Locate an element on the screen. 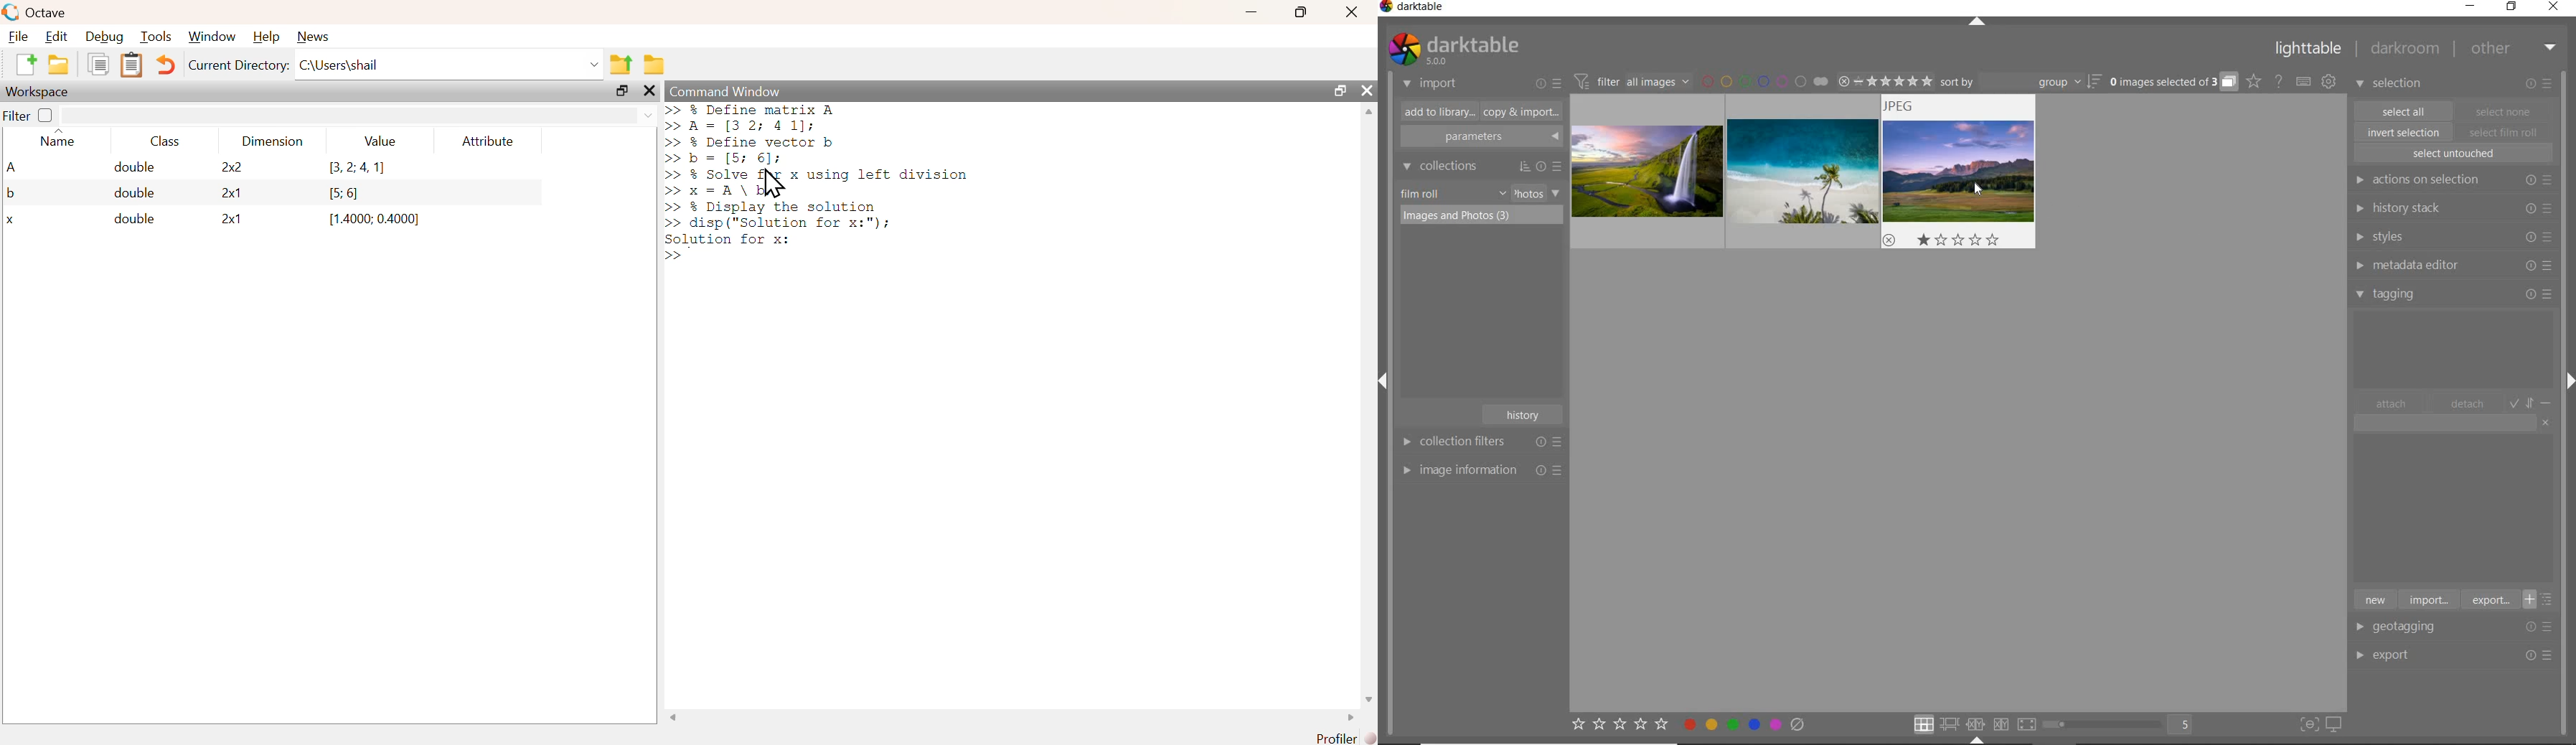 The image size is (2576, 756). filter is located at coordinates (359, 116).